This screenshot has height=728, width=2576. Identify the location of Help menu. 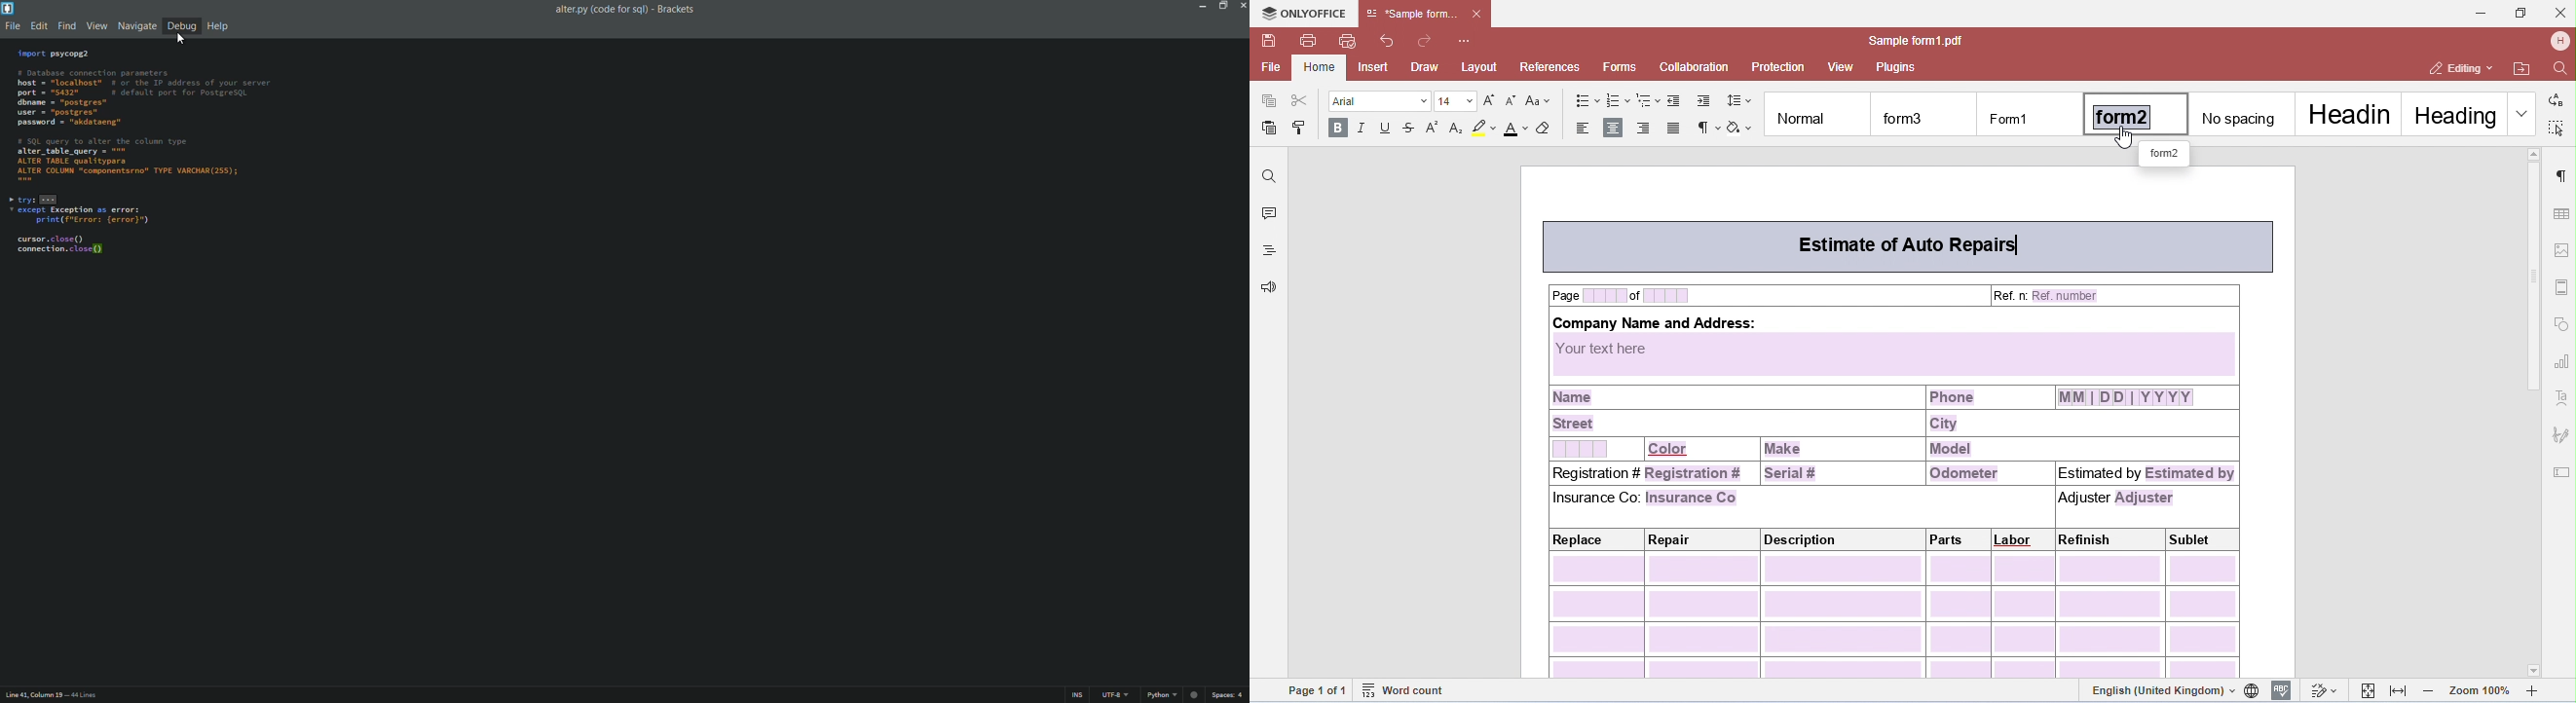
(220, 25).